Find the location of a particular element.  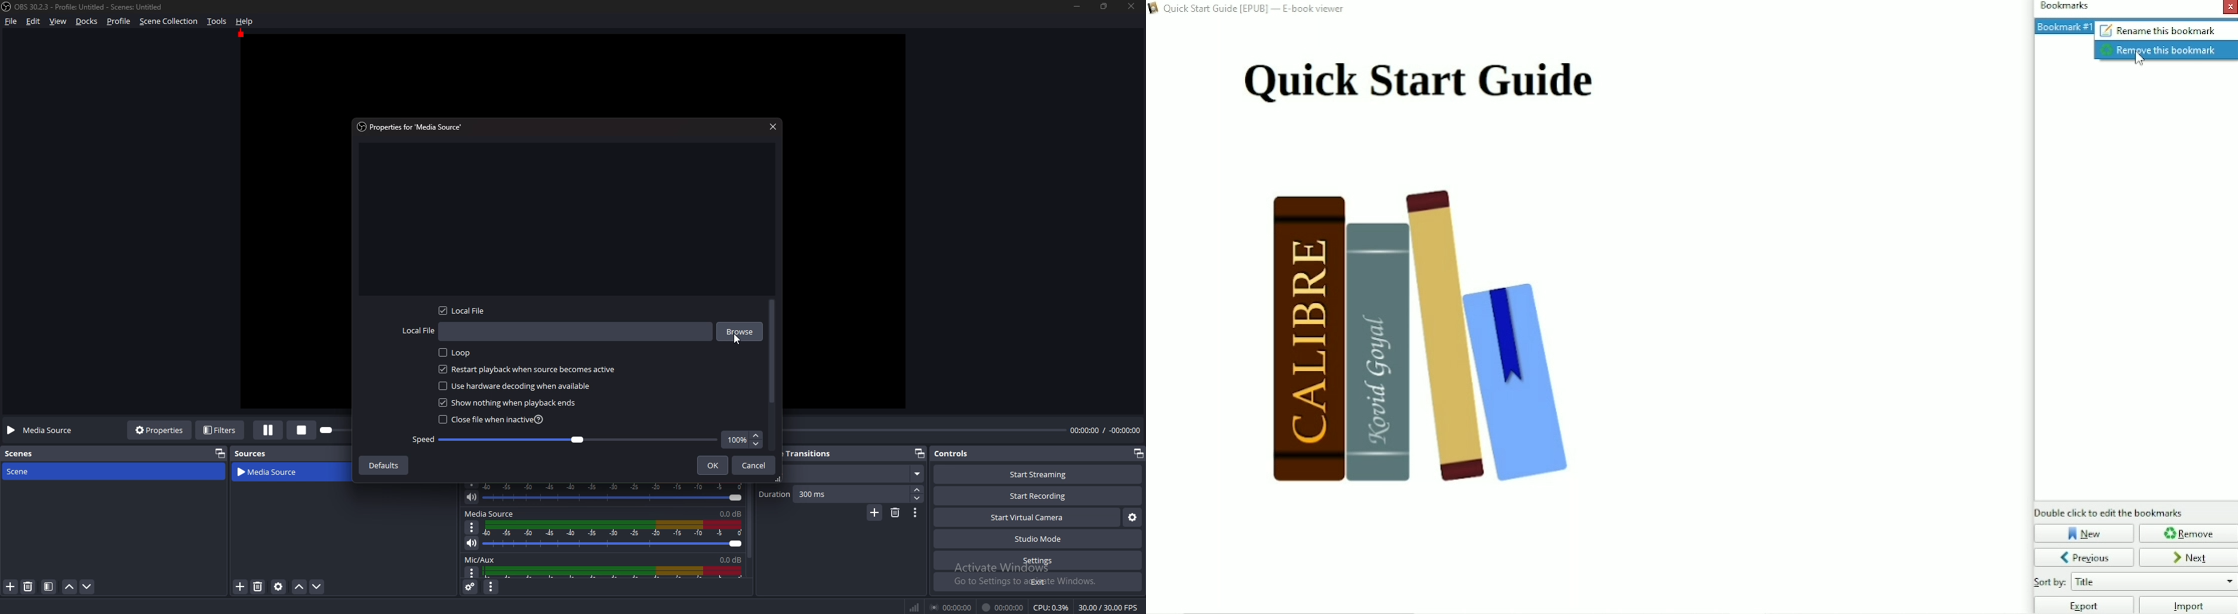

 Scene scene is located at coordinates (26, 470).